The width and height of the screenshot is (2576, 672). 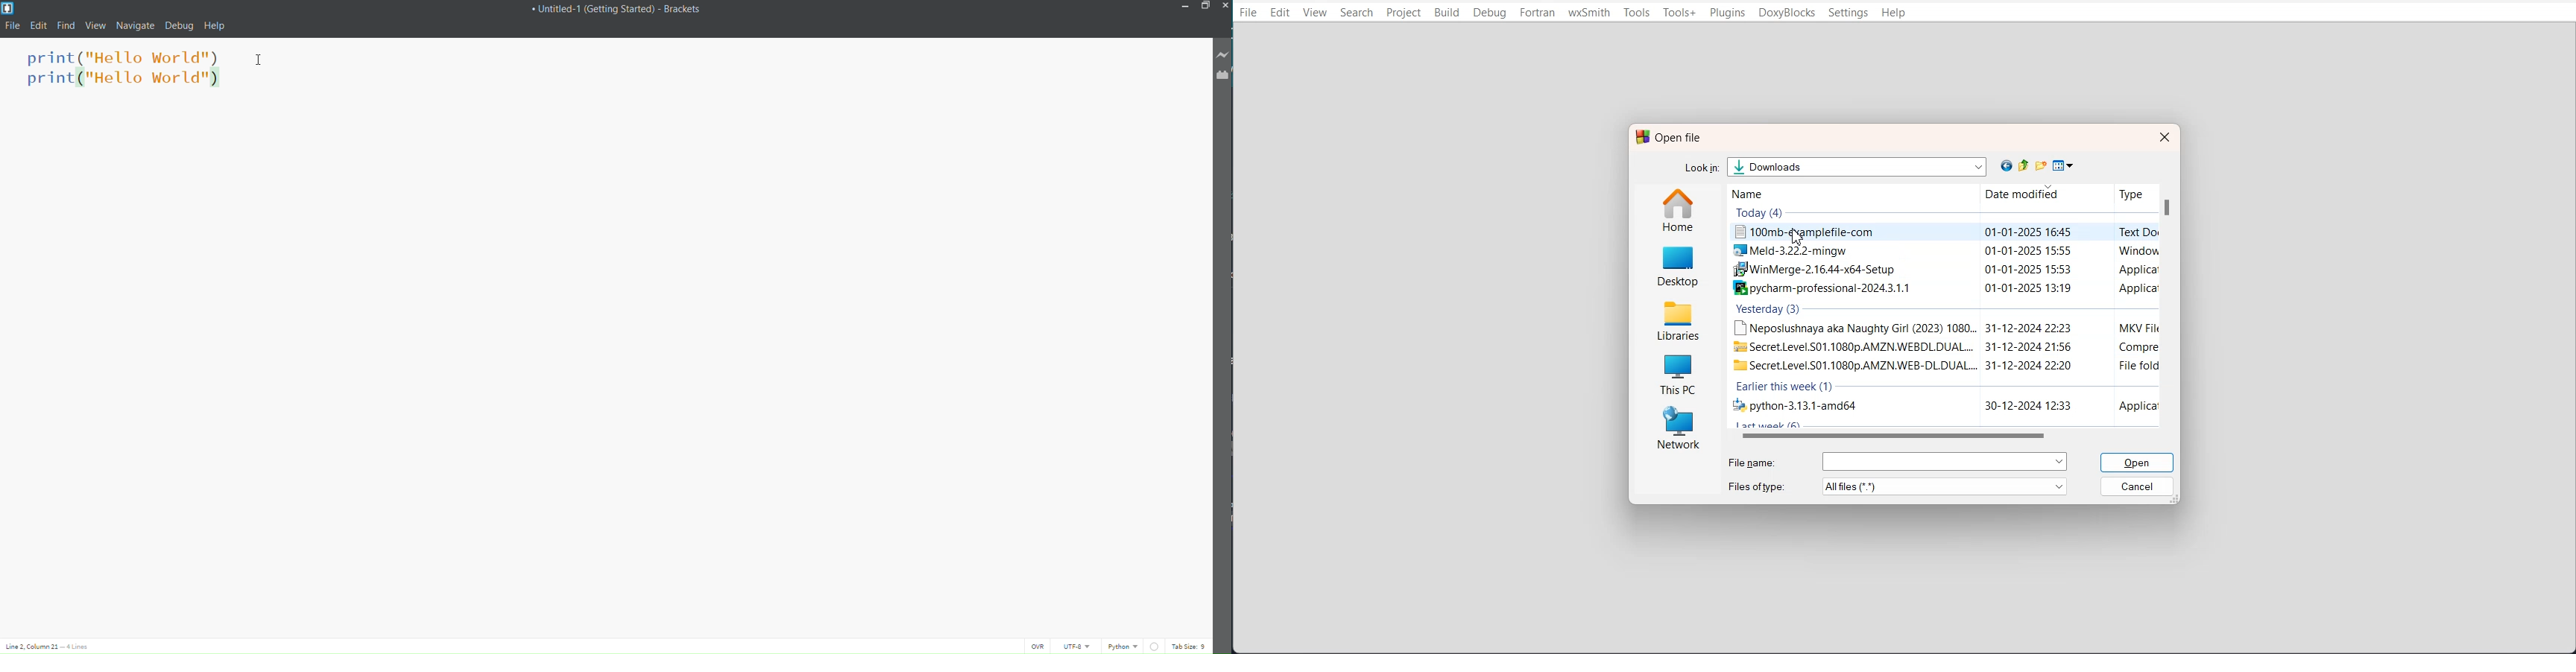 What do you see at coordinates (1676, 428) in the screenshot?
I see `Network` at bounding box center [1676, 428].